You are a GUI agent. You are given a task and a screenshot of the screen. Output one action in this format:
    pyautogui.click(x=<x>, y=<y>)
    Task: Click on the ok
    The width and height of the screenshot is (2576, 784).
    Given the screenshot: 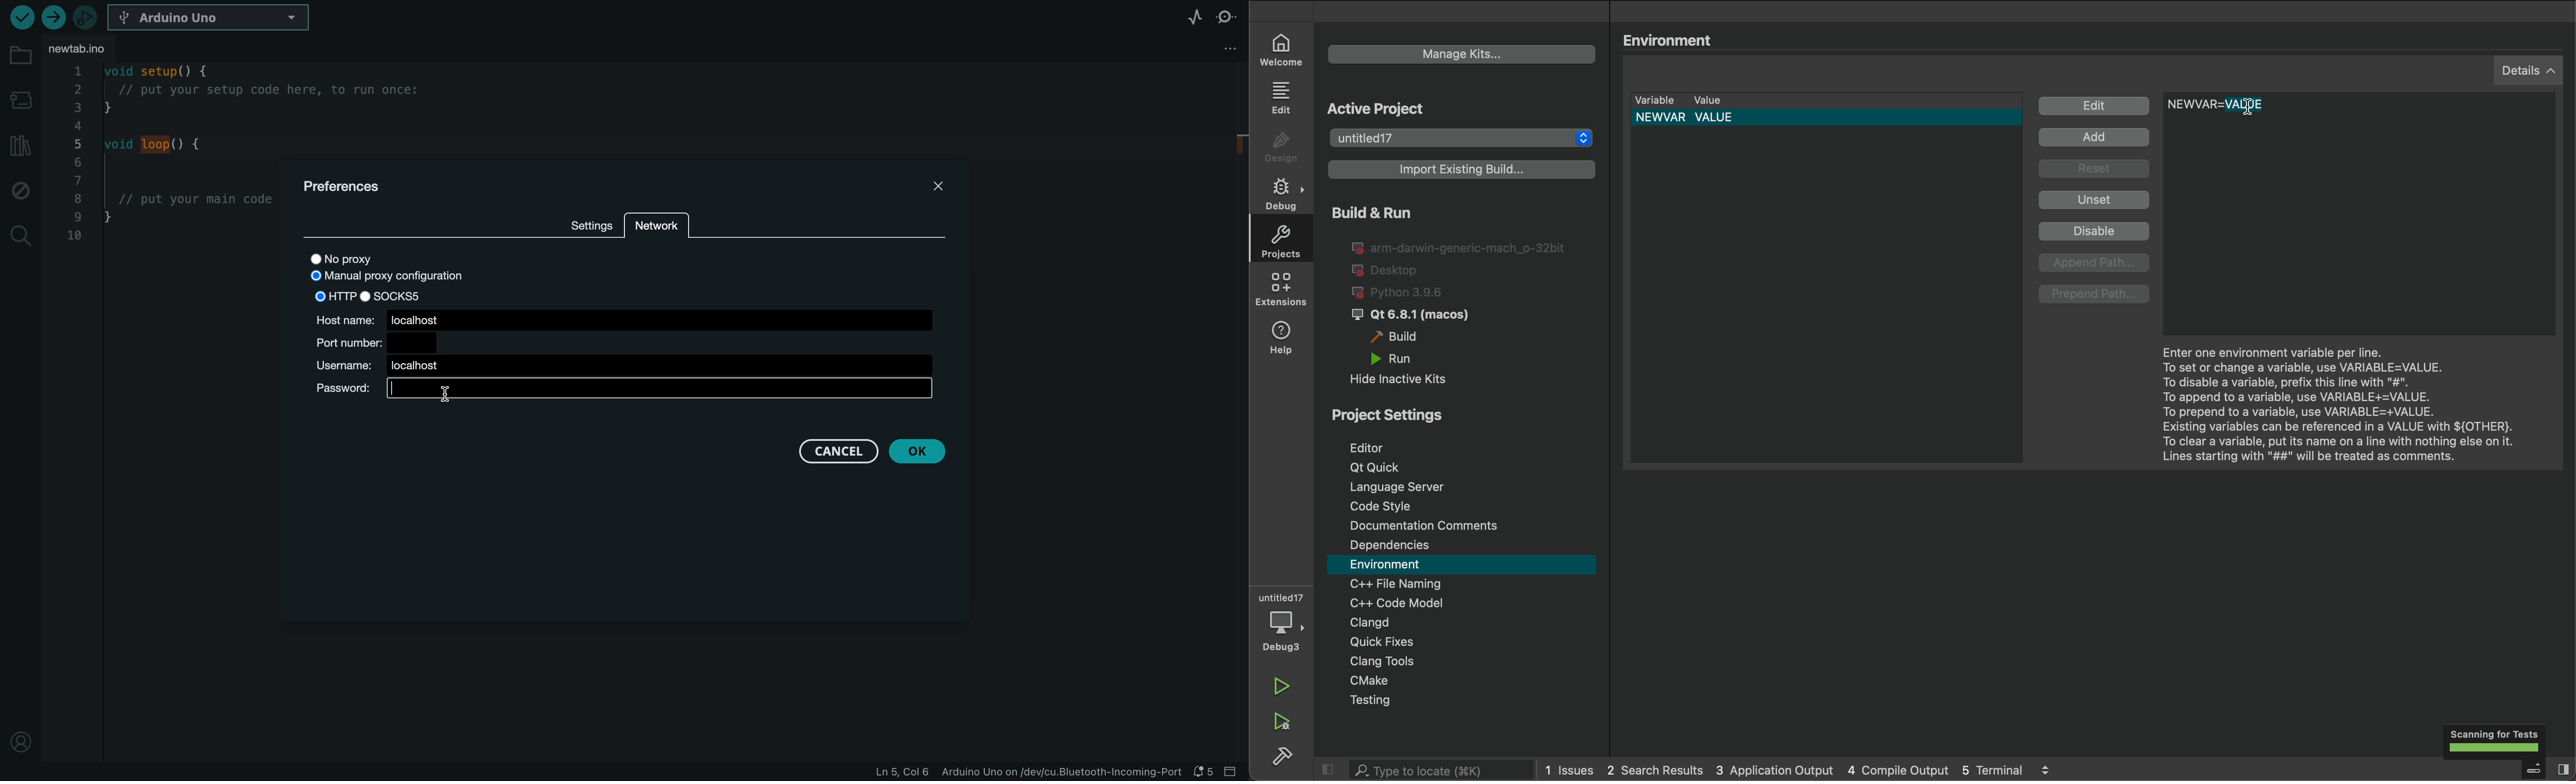 What is the action you would take?
    pyautogui.click(x=925, y=453)
    